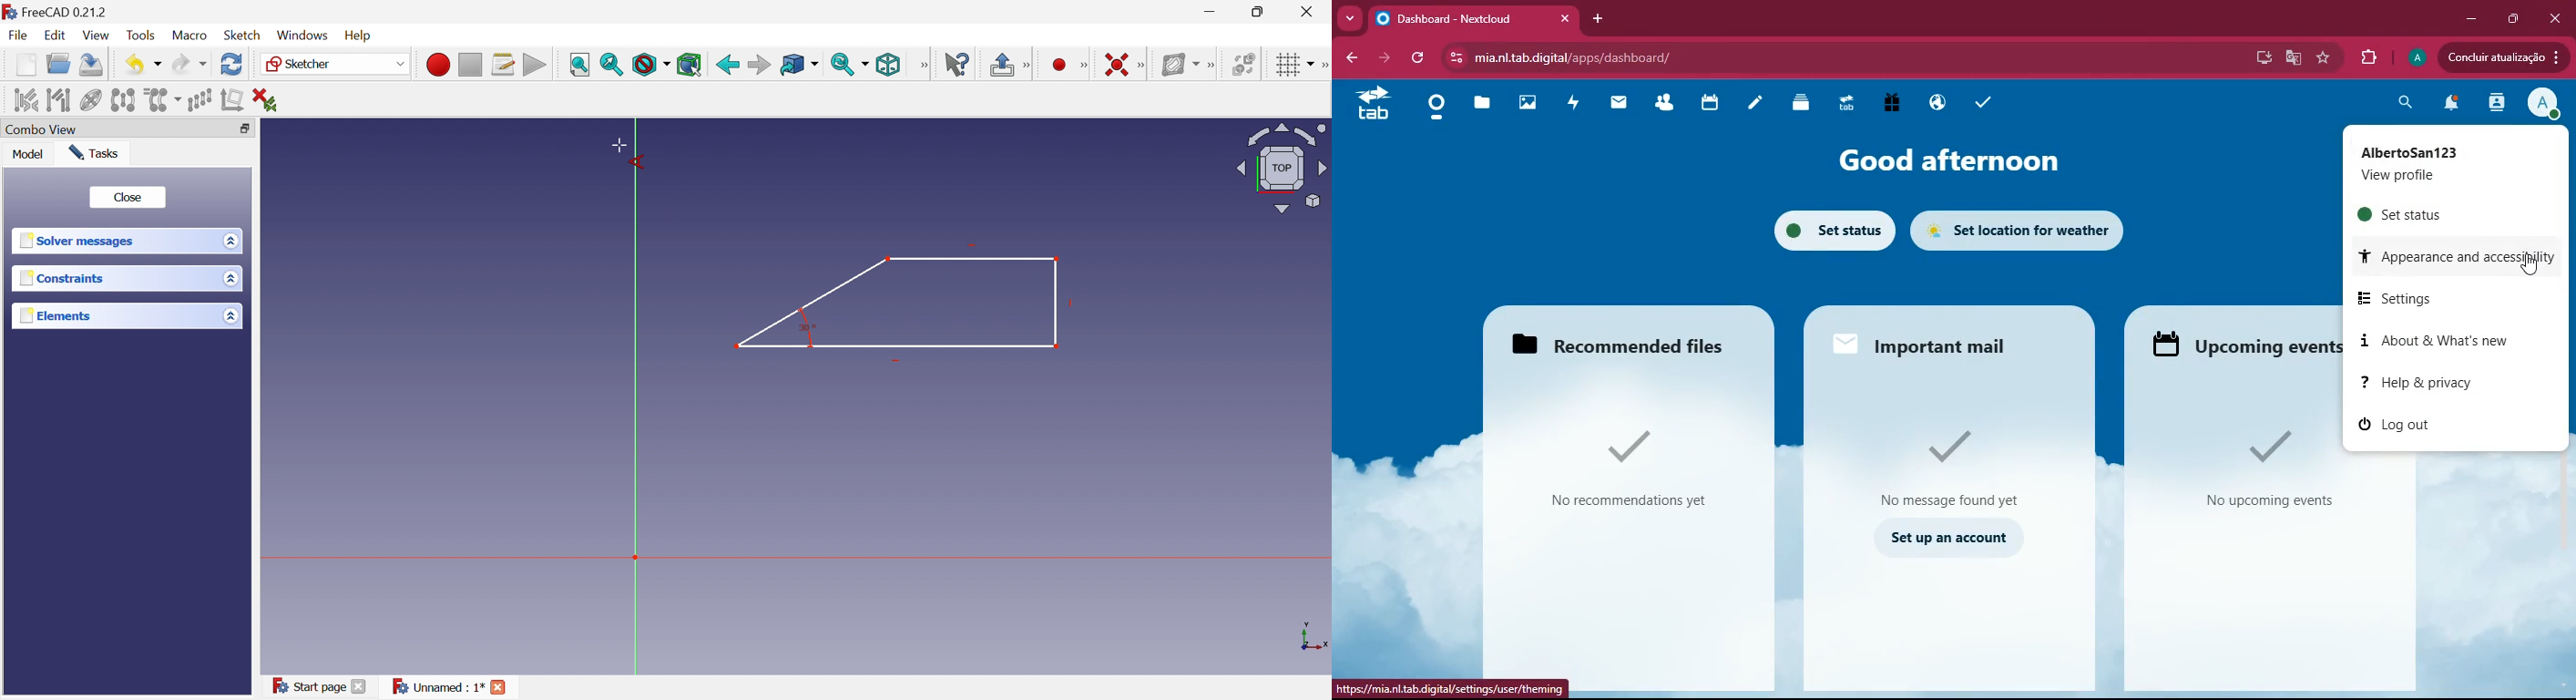  What do you see at coordinates (843, 65) in the screenshot?
I see `Sync view` at bounding box center [843, 65].